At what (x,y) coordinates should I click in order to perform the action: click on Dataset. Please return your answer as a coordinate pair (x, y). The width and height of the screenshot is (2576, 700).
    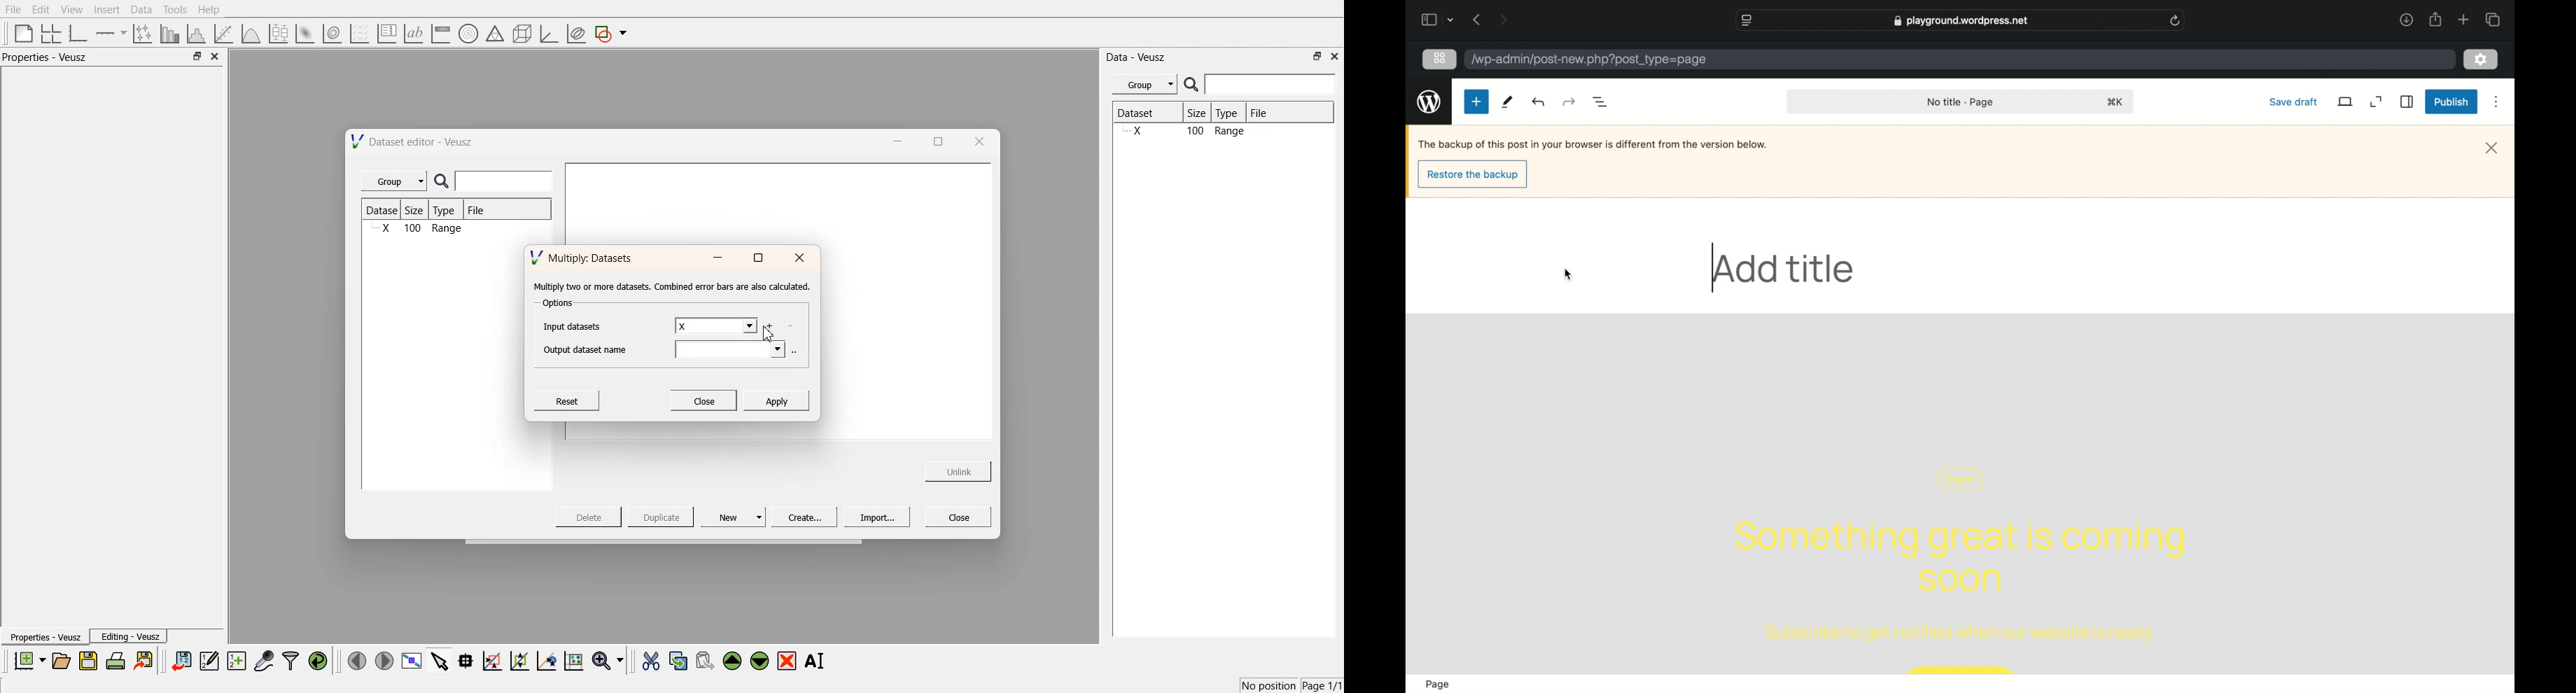
    Looking at the image, I should click on (1147, 114).